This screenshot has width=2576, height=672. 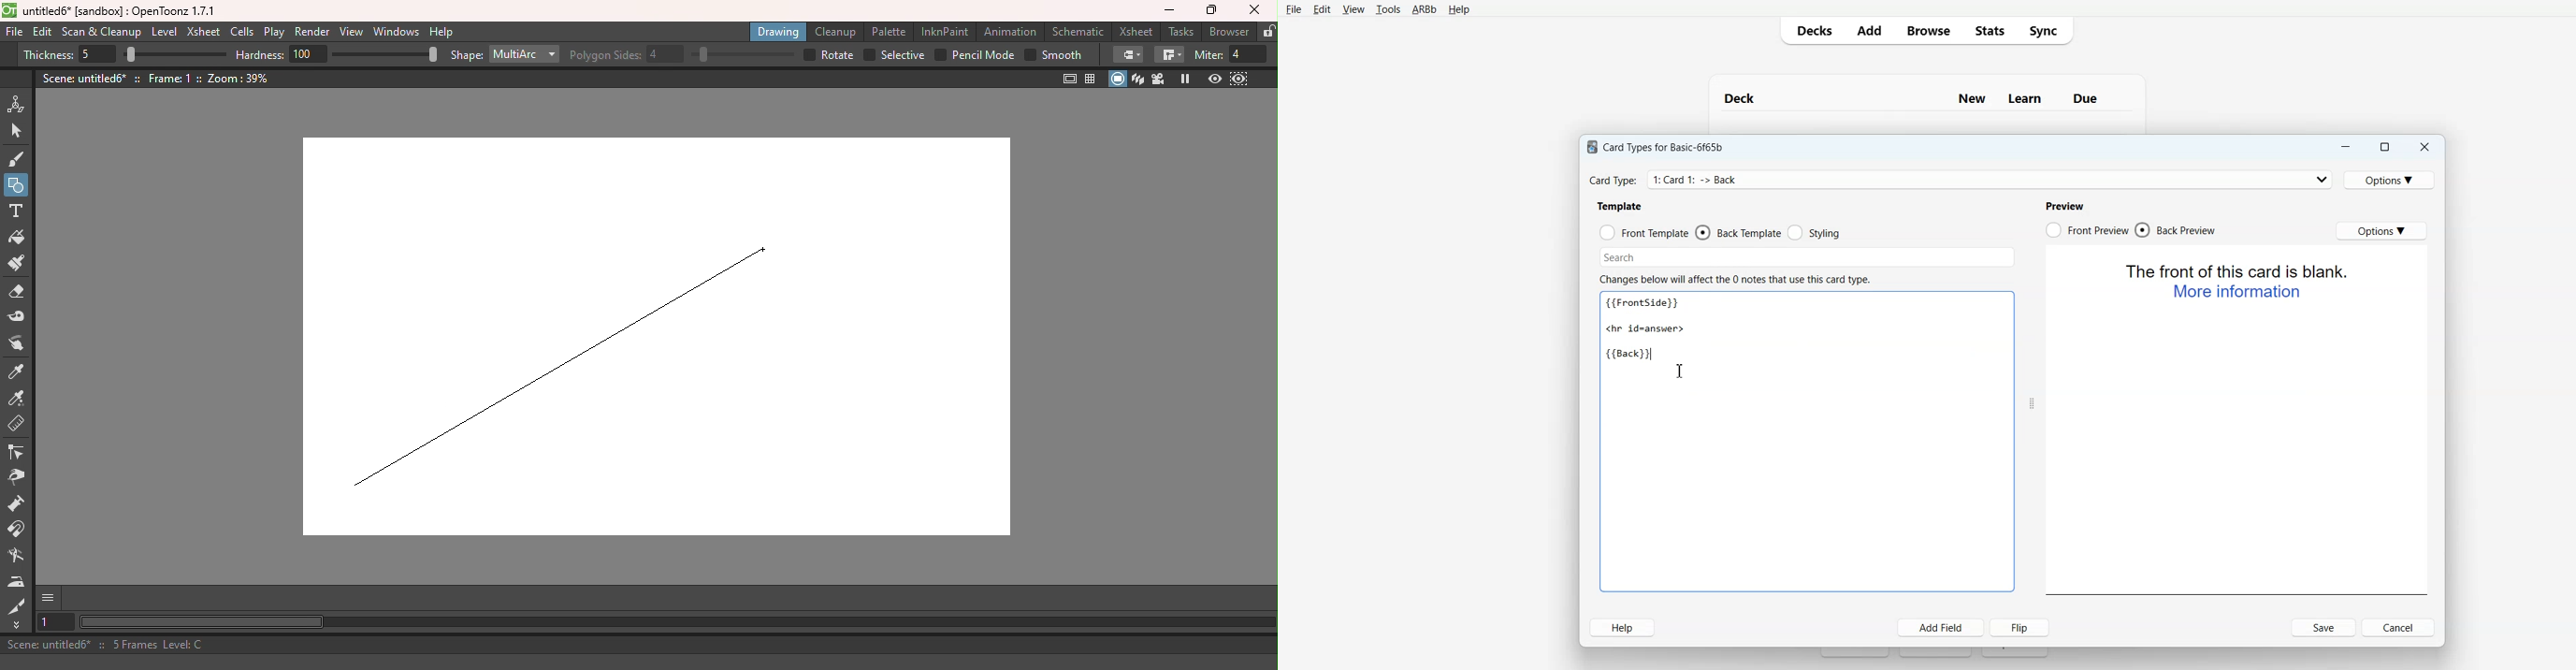 I want to click on Text 4, so click(x=2068, y=204).